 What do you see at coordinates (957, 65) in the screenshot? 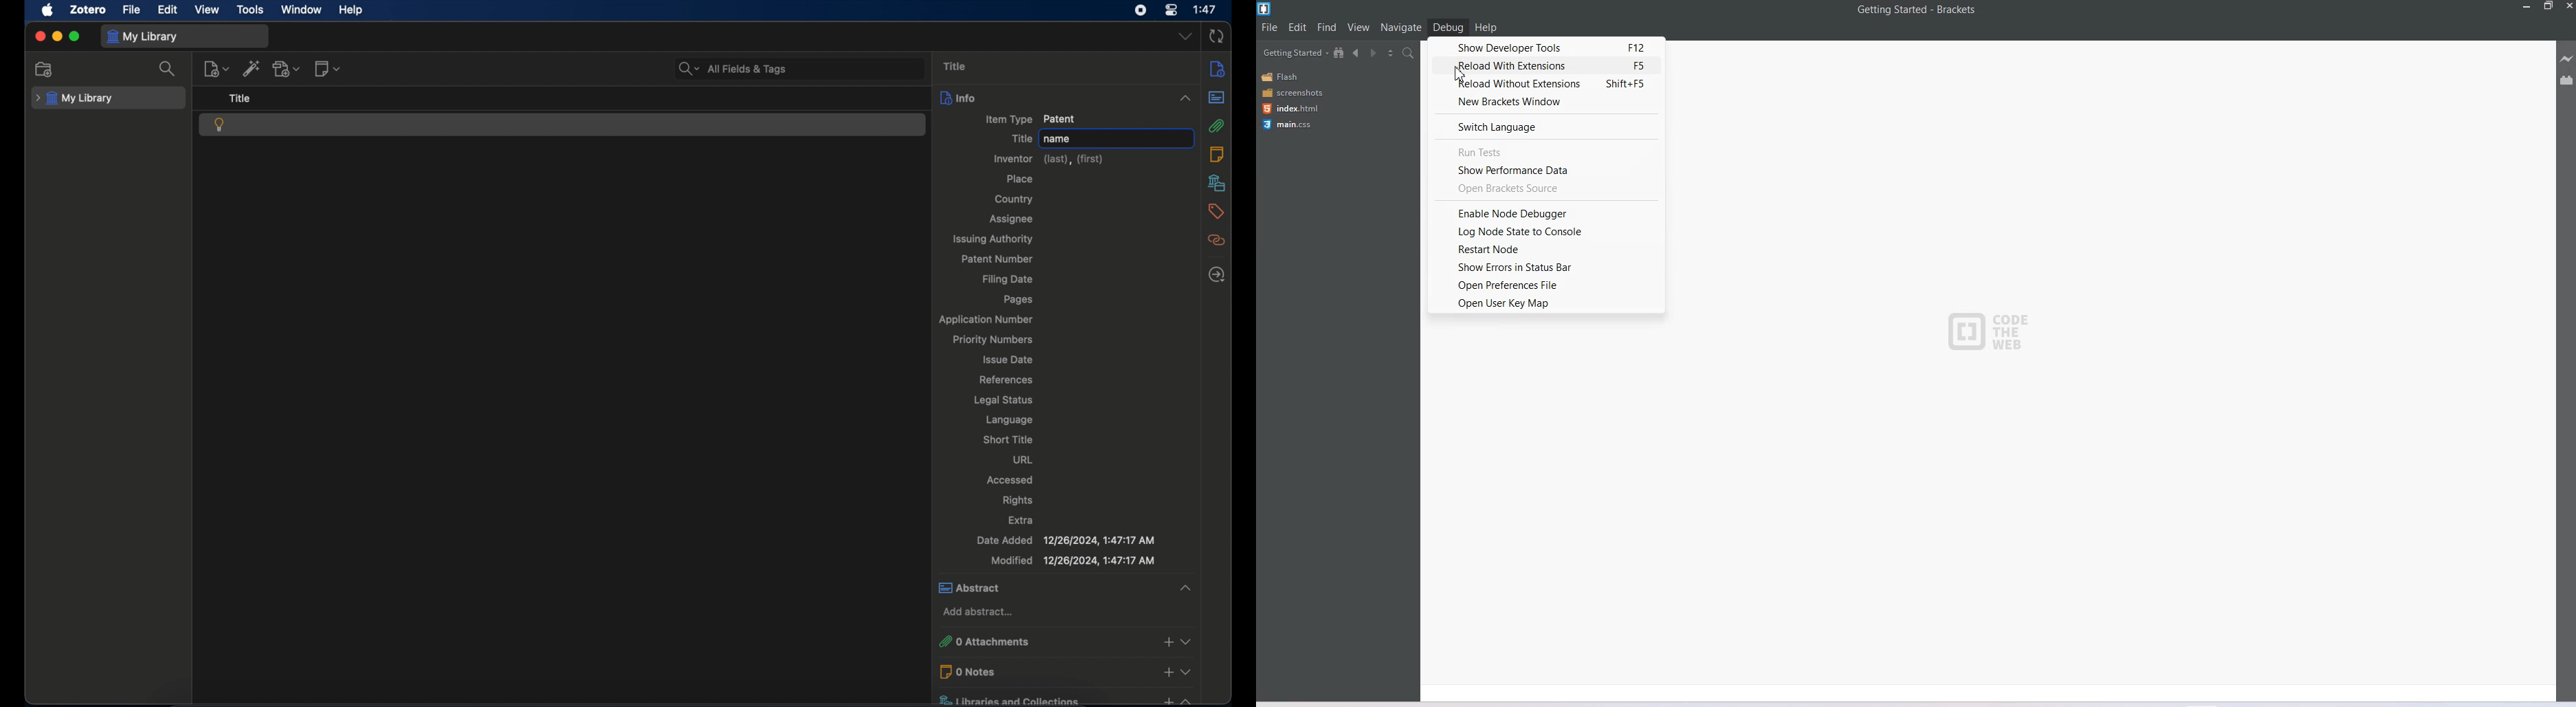
I see `title` at bounding box center [957, 65].